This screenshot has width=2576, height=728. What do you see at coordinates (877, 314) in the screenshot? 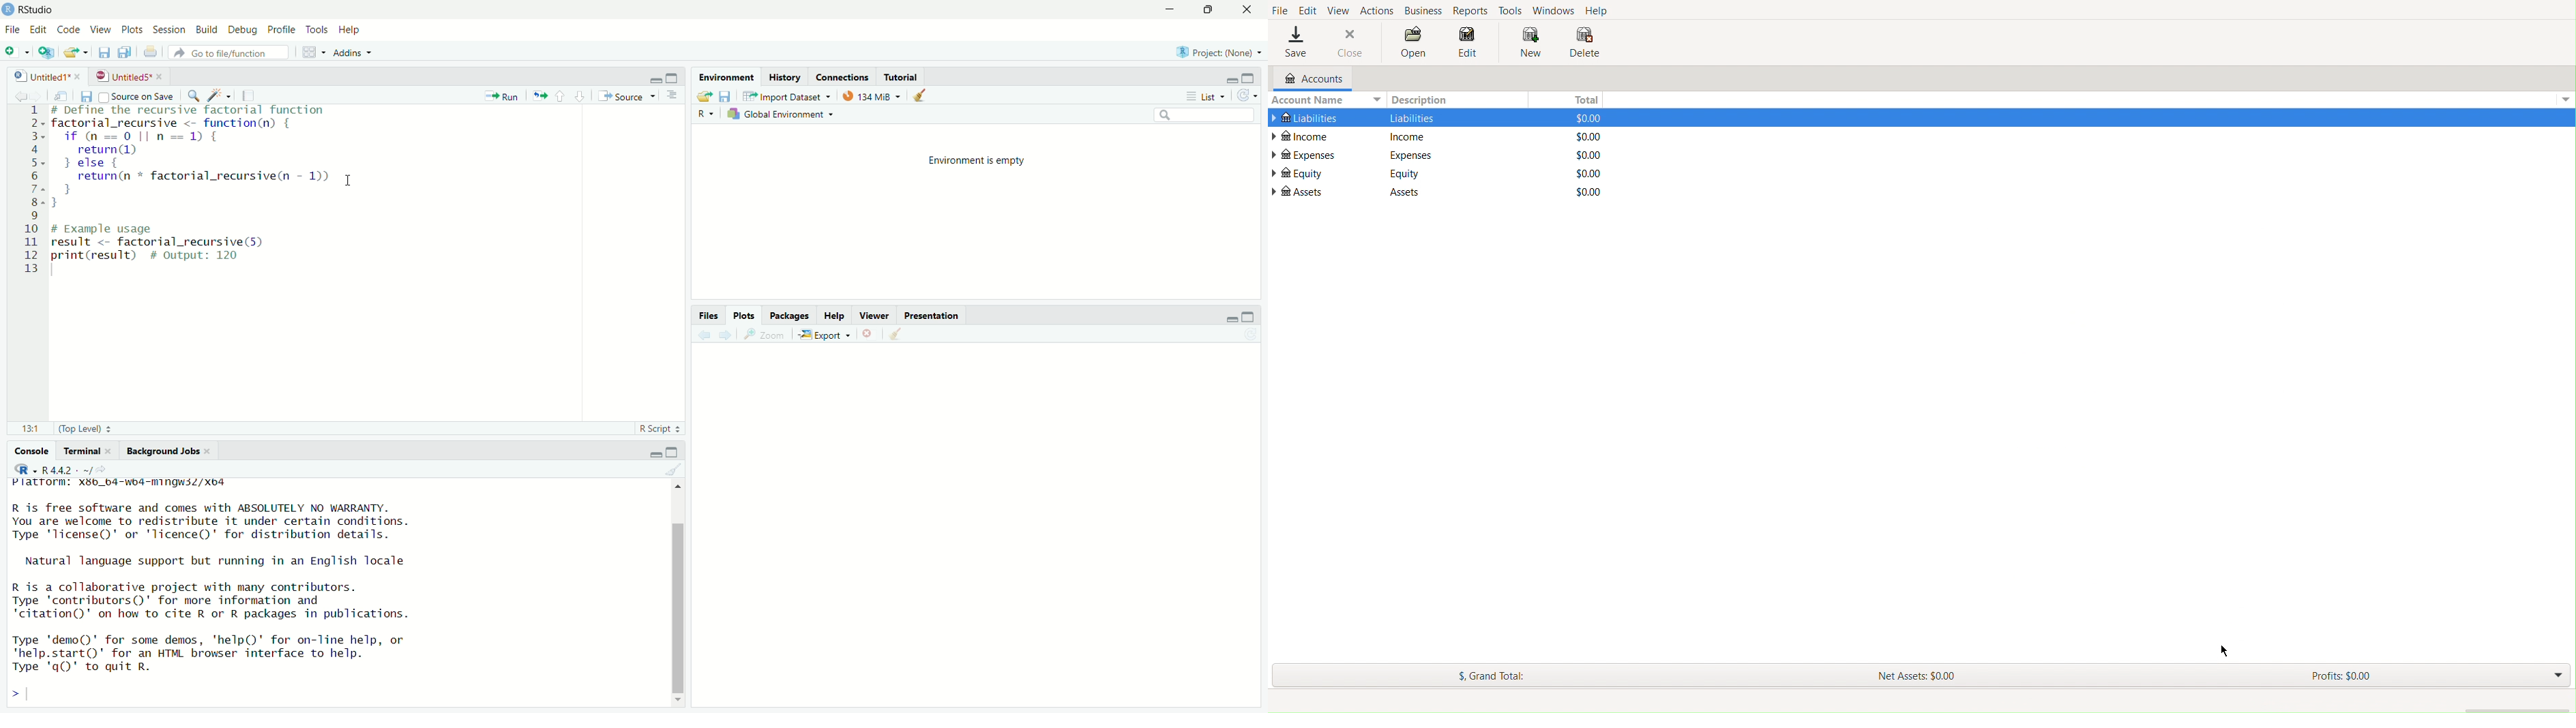
I see `Viewer` at bounding box center [877, 314].